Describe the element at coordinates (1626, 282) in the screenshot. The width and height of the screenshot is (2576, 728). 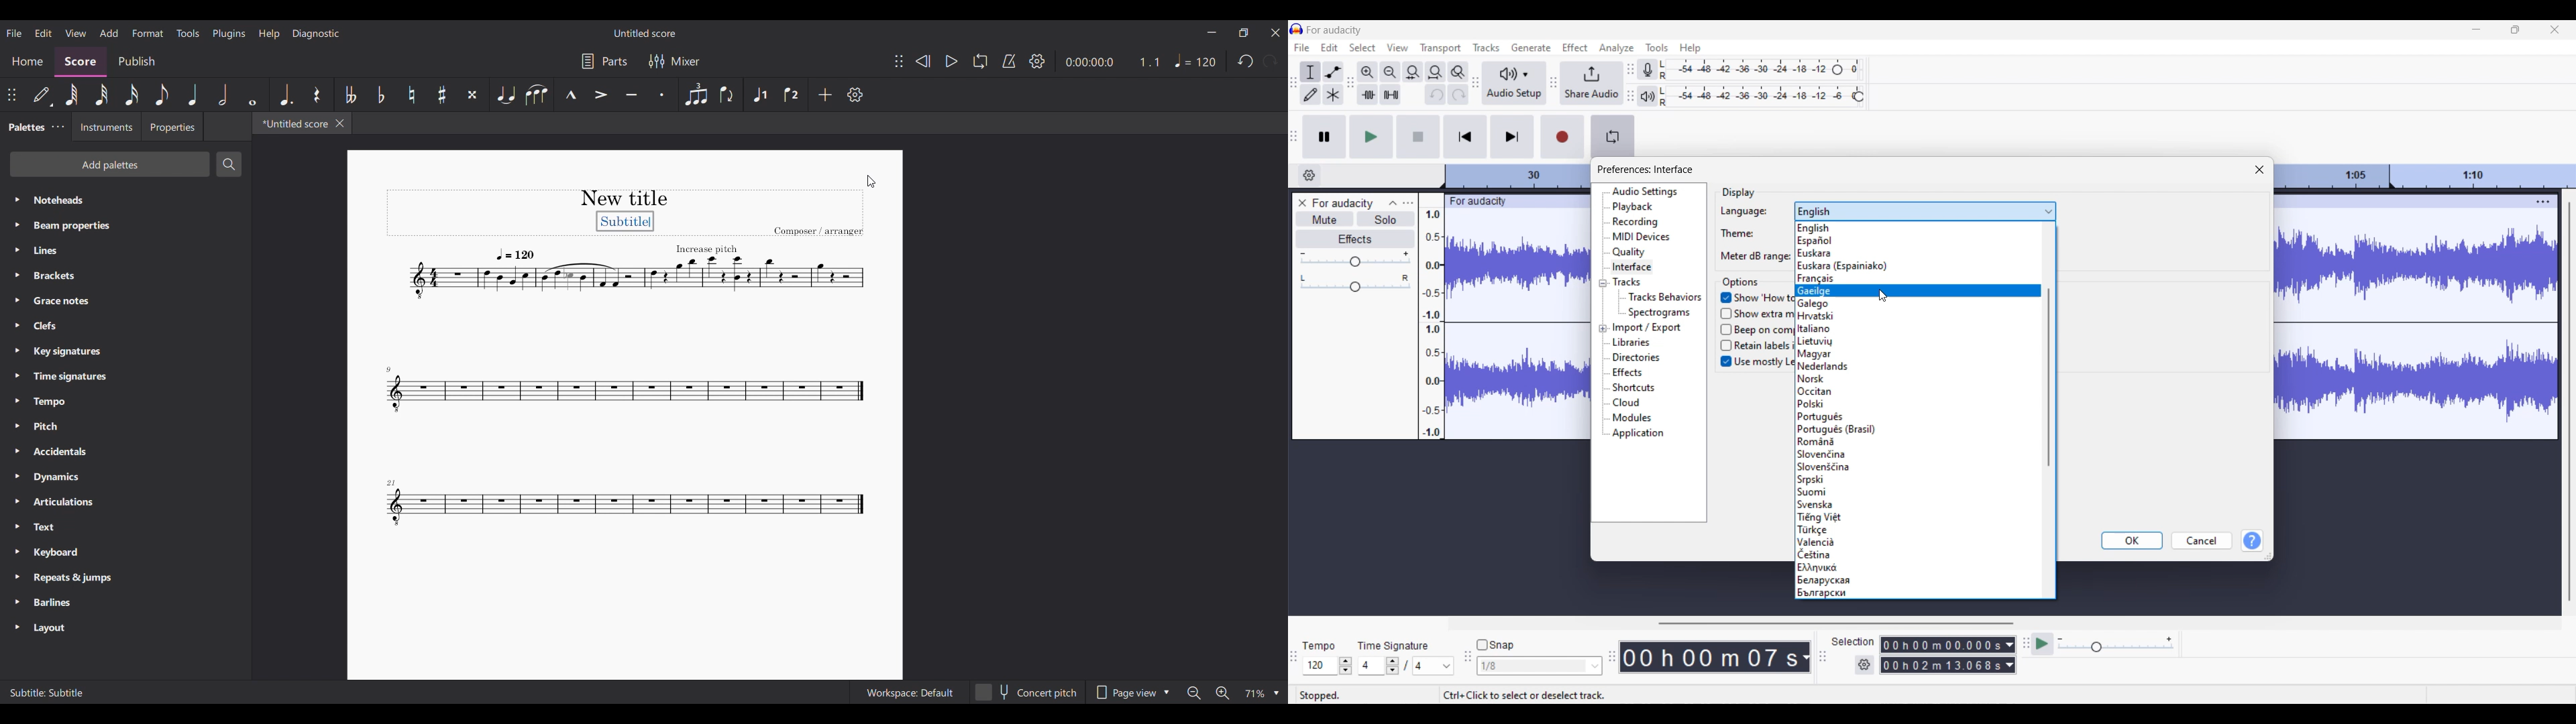
I see `Tracks` at that location.